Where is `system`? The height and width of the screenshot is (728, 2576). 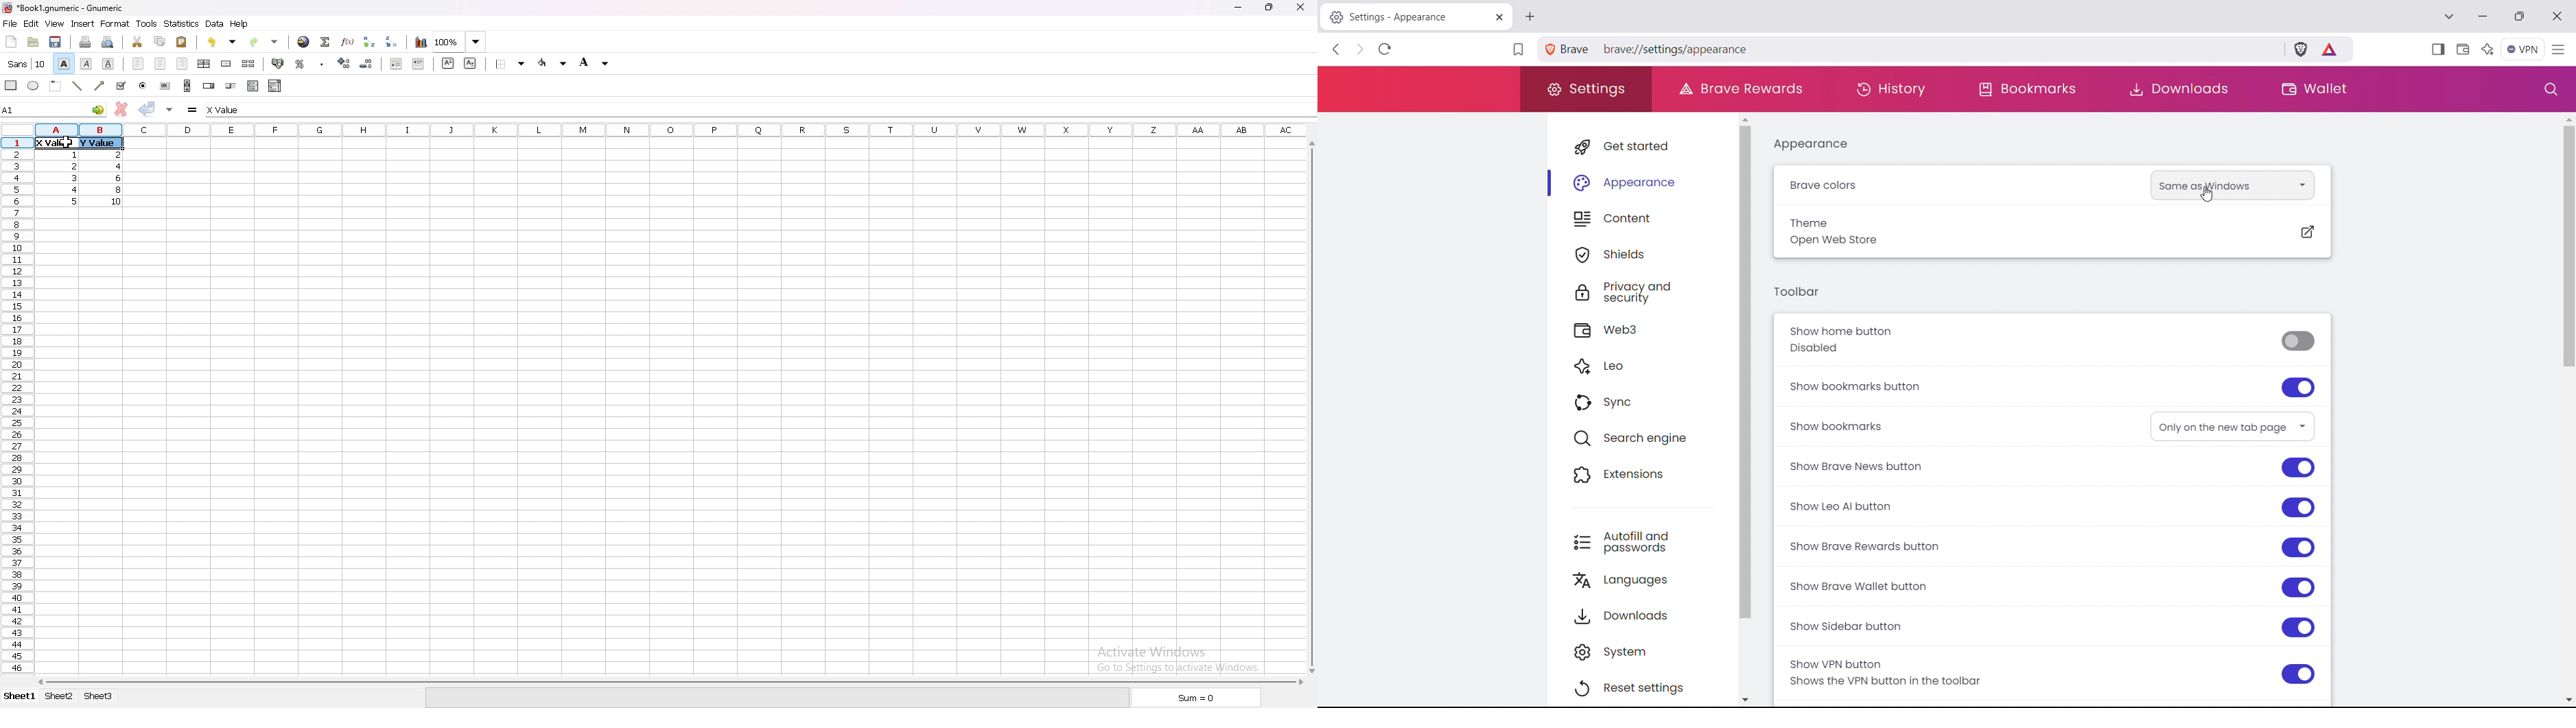
system is located at coordinates (1647, 649).